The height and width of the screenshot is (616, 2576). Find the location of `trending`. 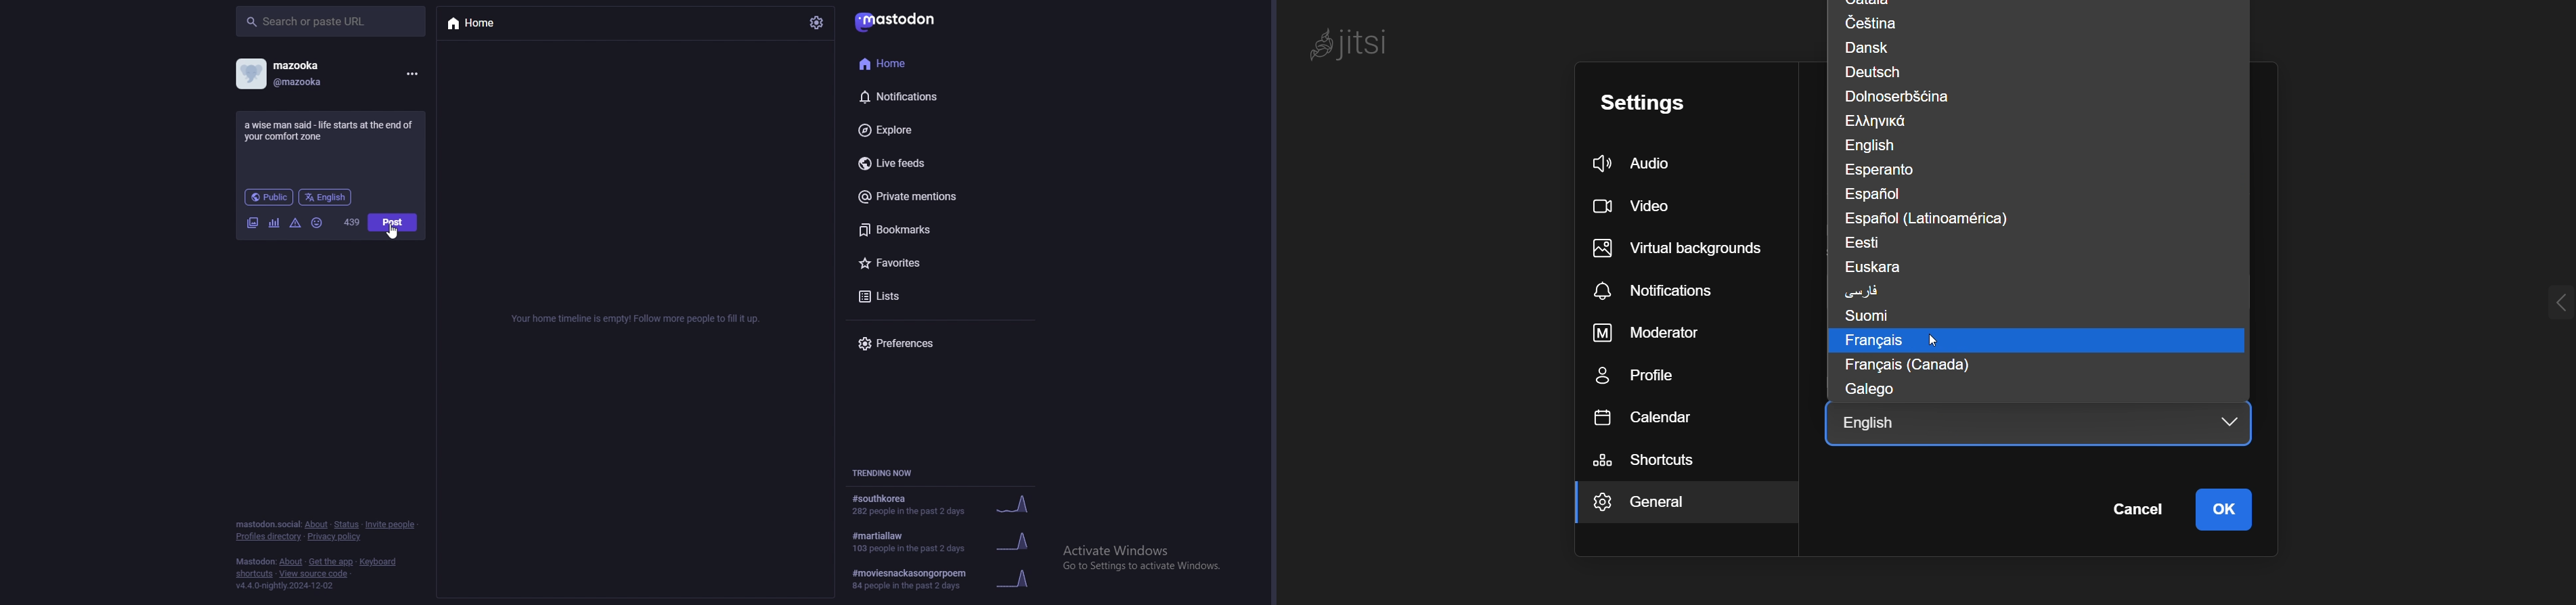

trending is located at coordinates (943, 503).